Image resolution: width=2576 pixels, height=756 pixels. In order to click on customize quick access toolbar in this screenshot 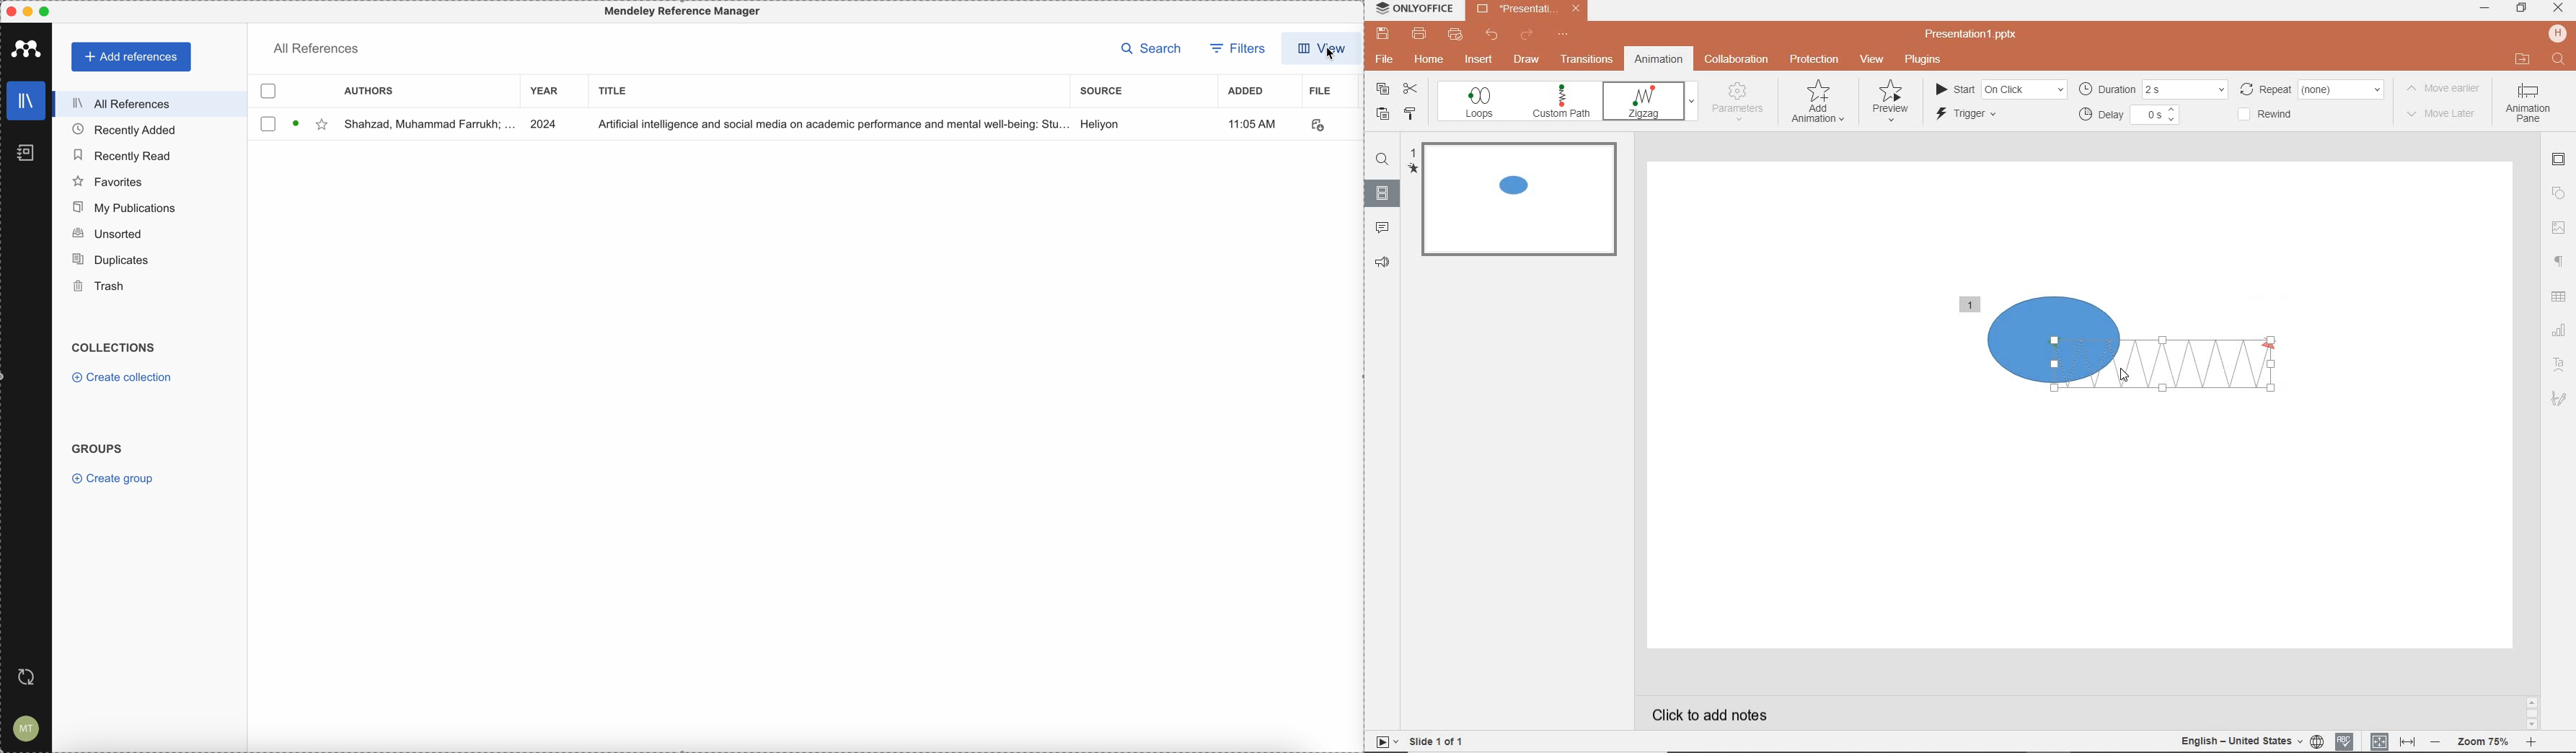, I will do `click(1563, 35)`.